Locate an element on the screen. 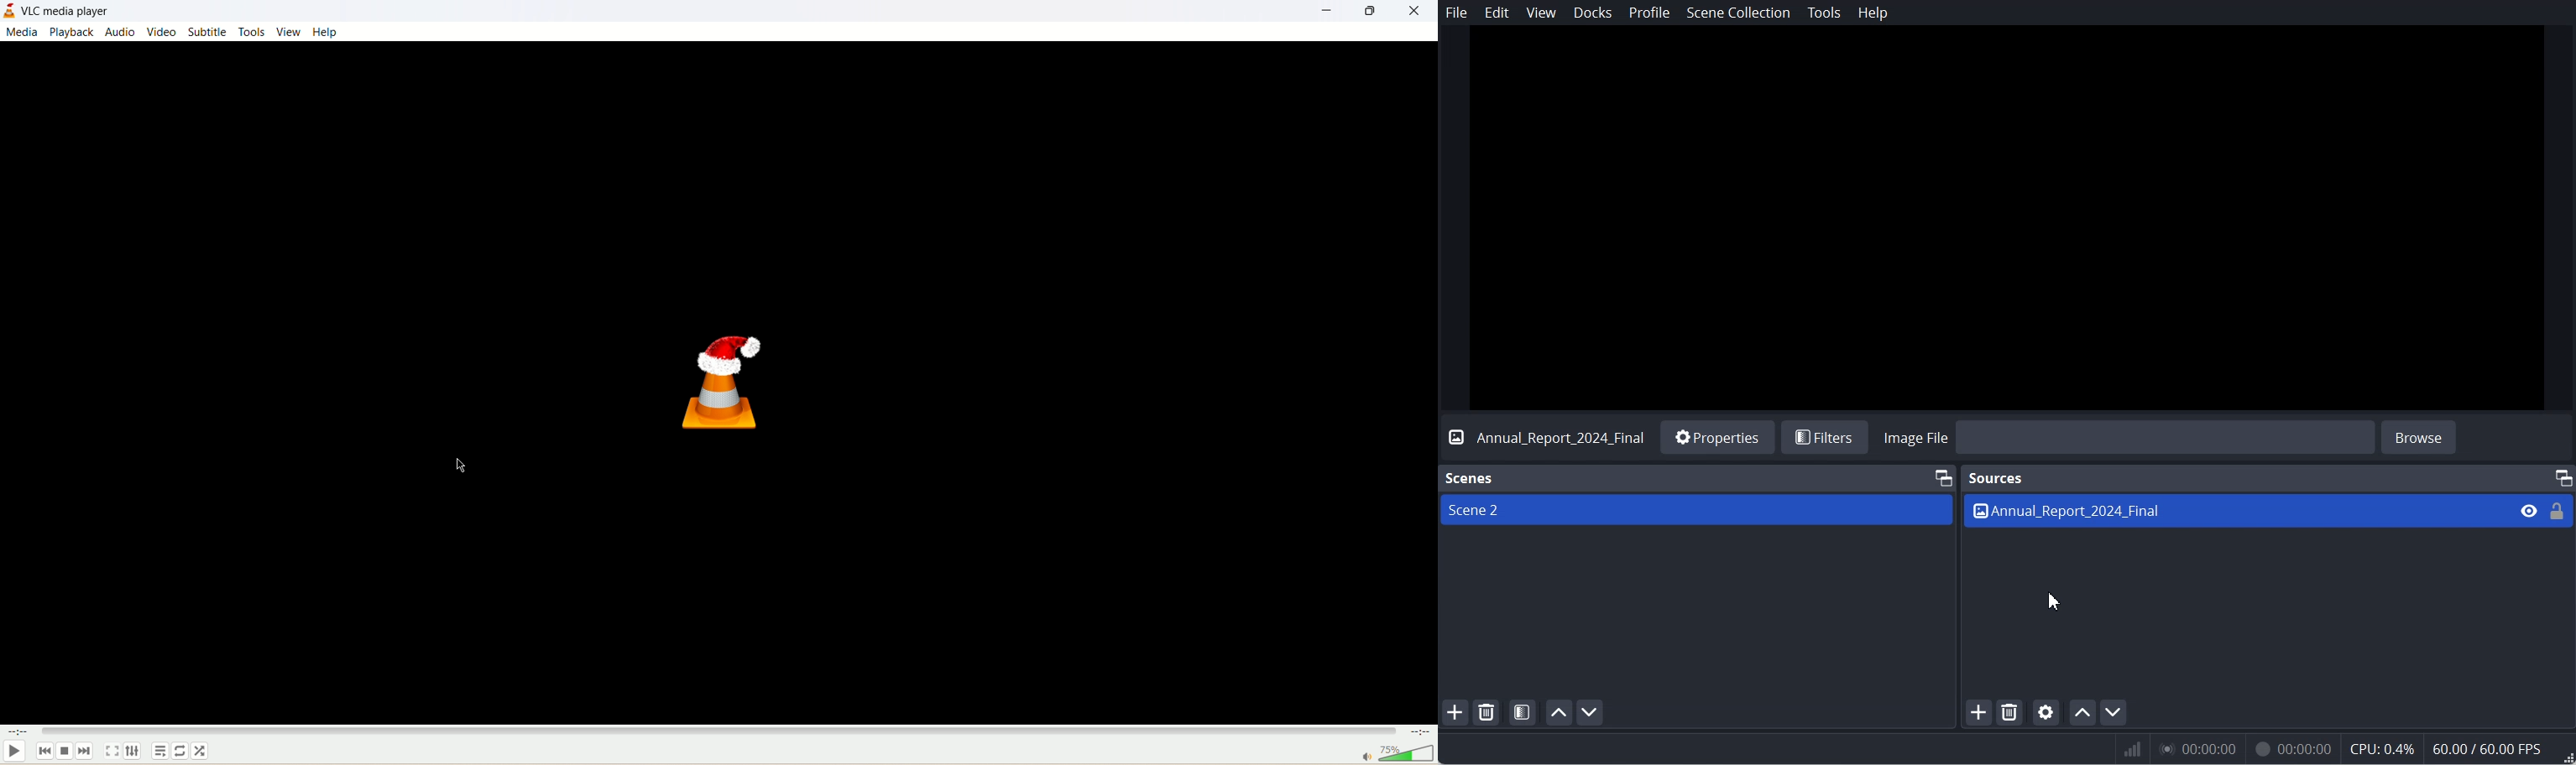  Help is located at coordinates (1873, 13).